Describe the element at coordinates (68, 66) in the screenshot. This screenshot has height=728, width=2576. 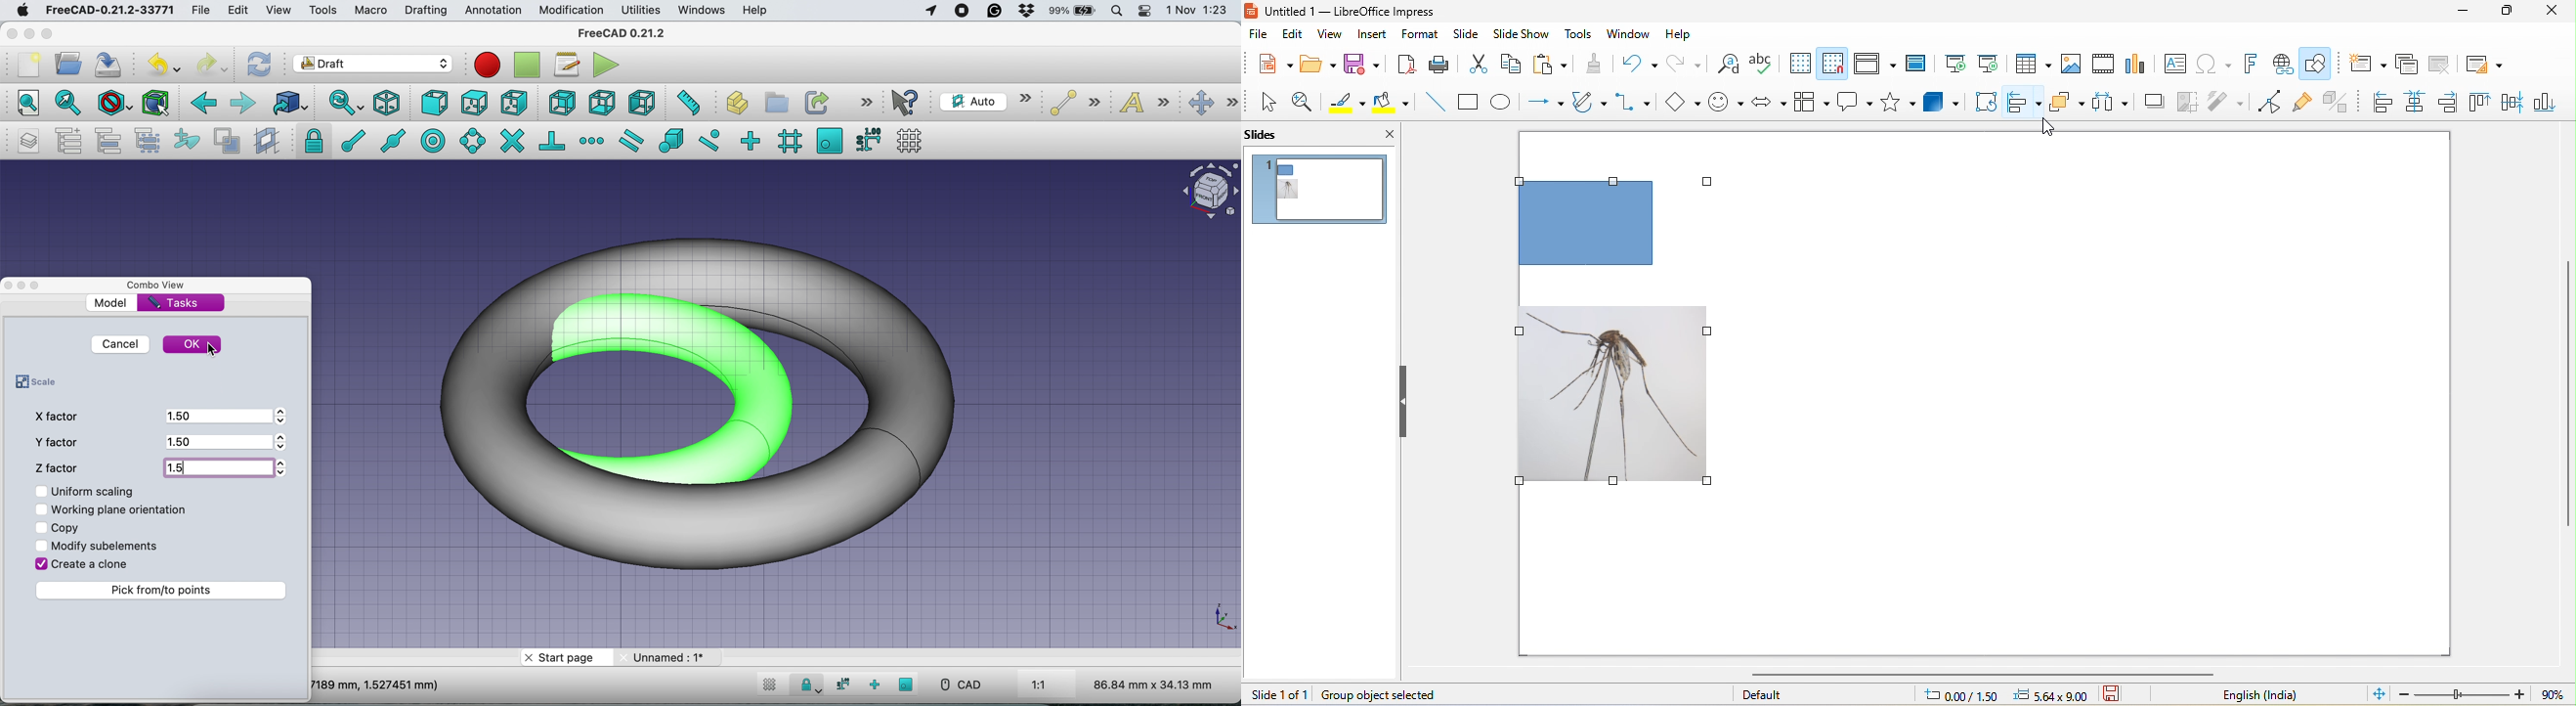
I see `open` at that location.